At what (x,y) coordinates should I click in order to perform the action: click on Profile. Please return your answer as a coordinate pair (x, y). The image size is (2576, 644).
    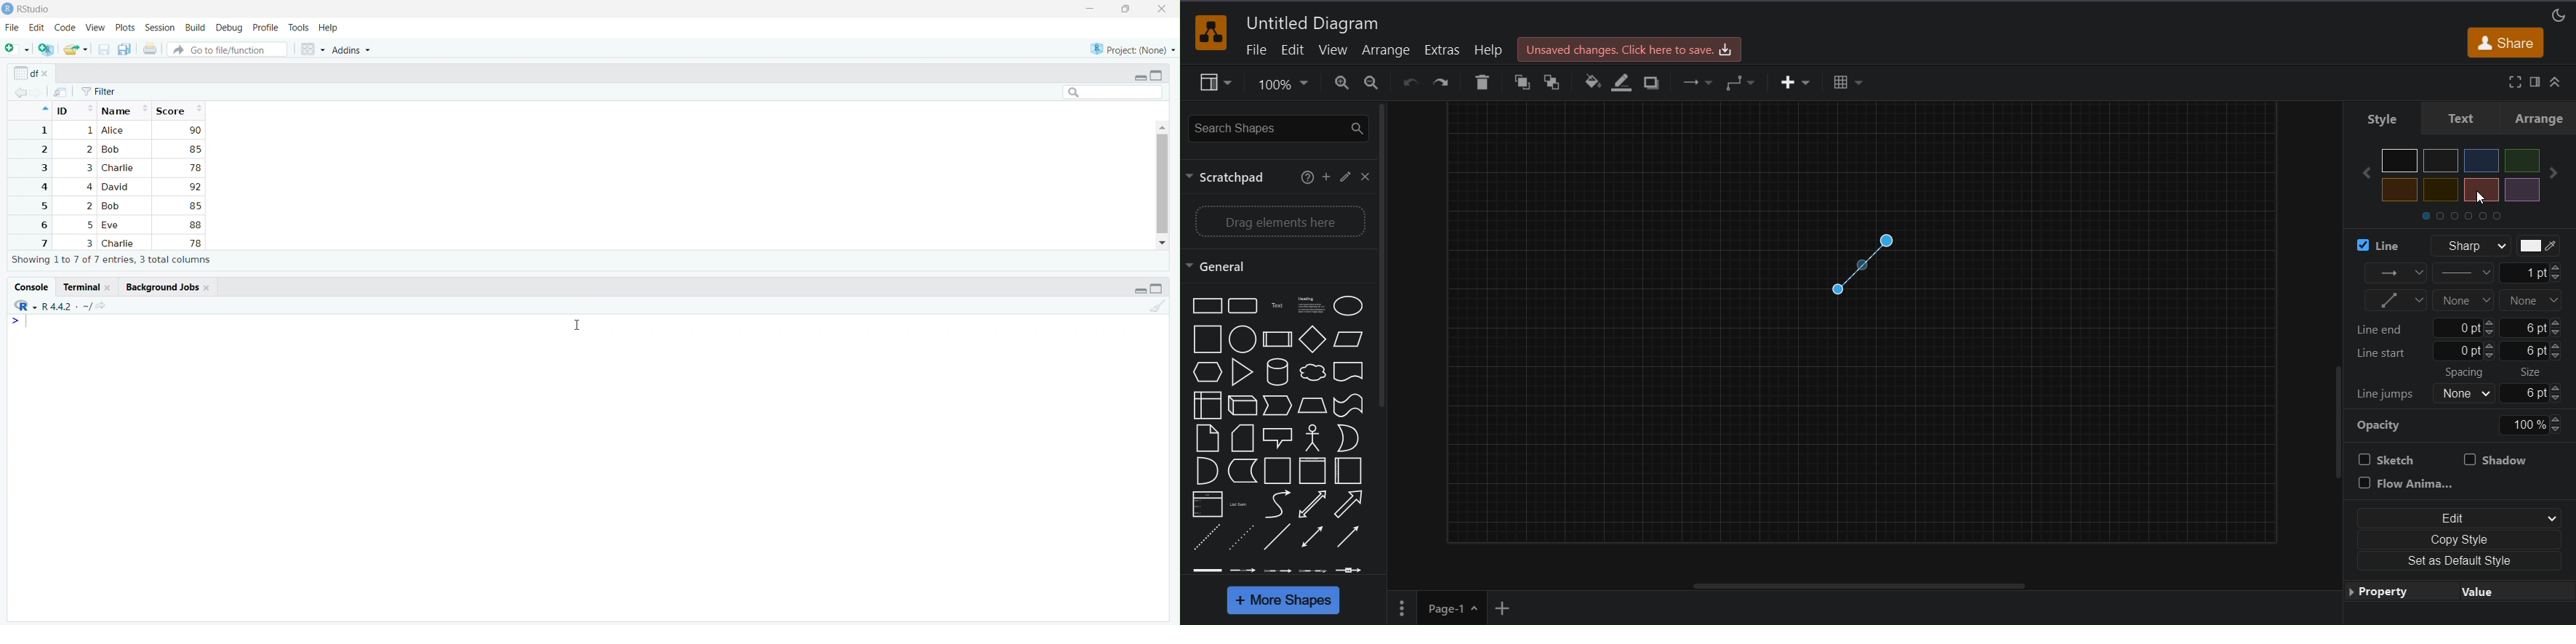
    Looking at the image, I should click on (266, 28).